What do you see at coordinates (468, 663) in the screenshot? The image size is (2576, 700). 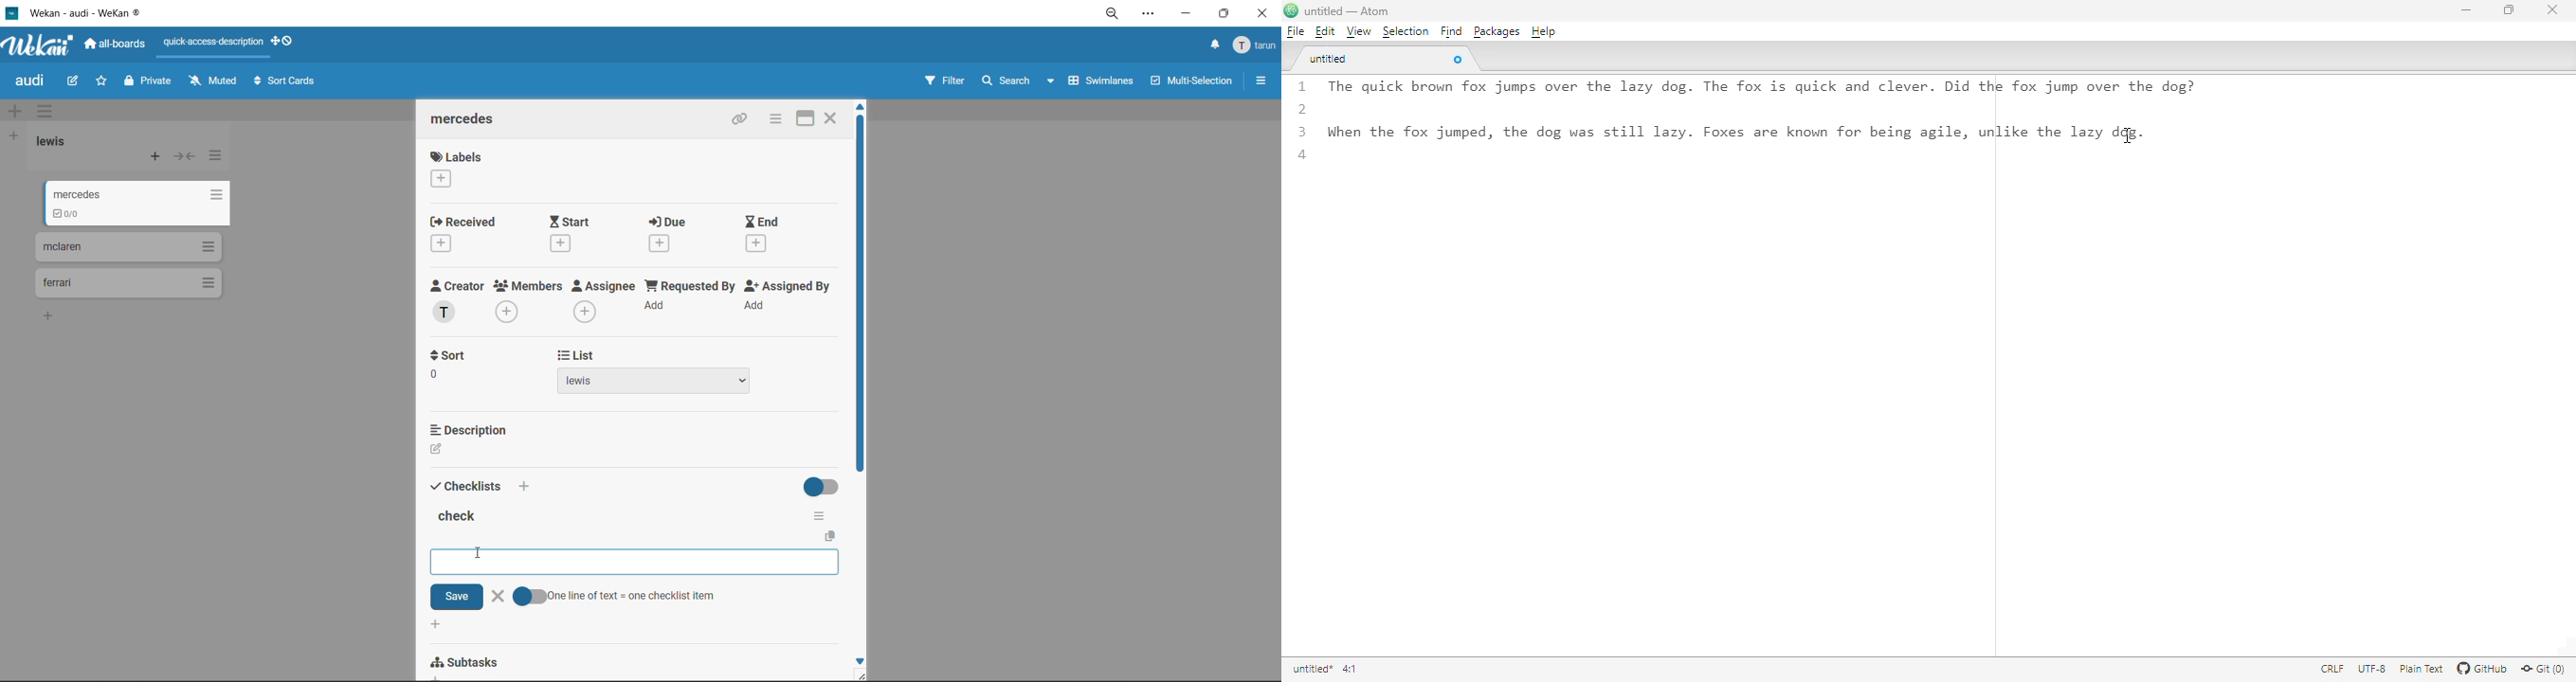 I see `sub` at bounding box center [468, 663].